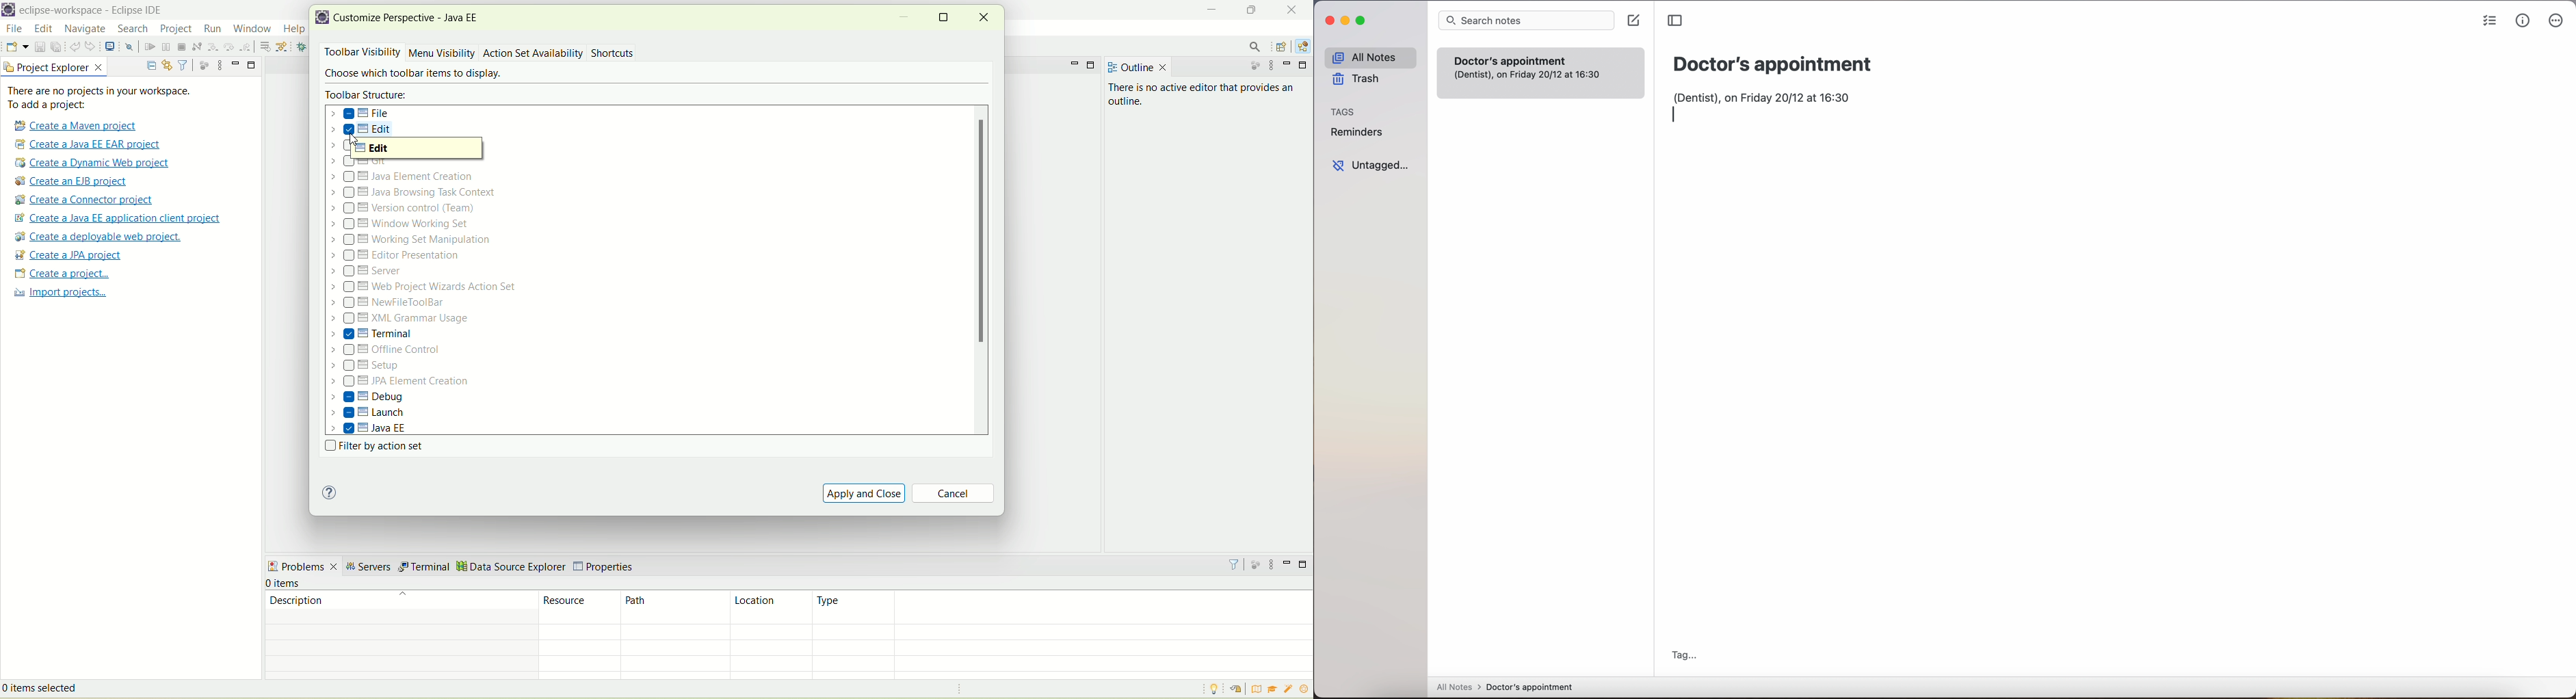  Describe the element at coordinates (14, 29) in the screenshot. I see `file` at that location.